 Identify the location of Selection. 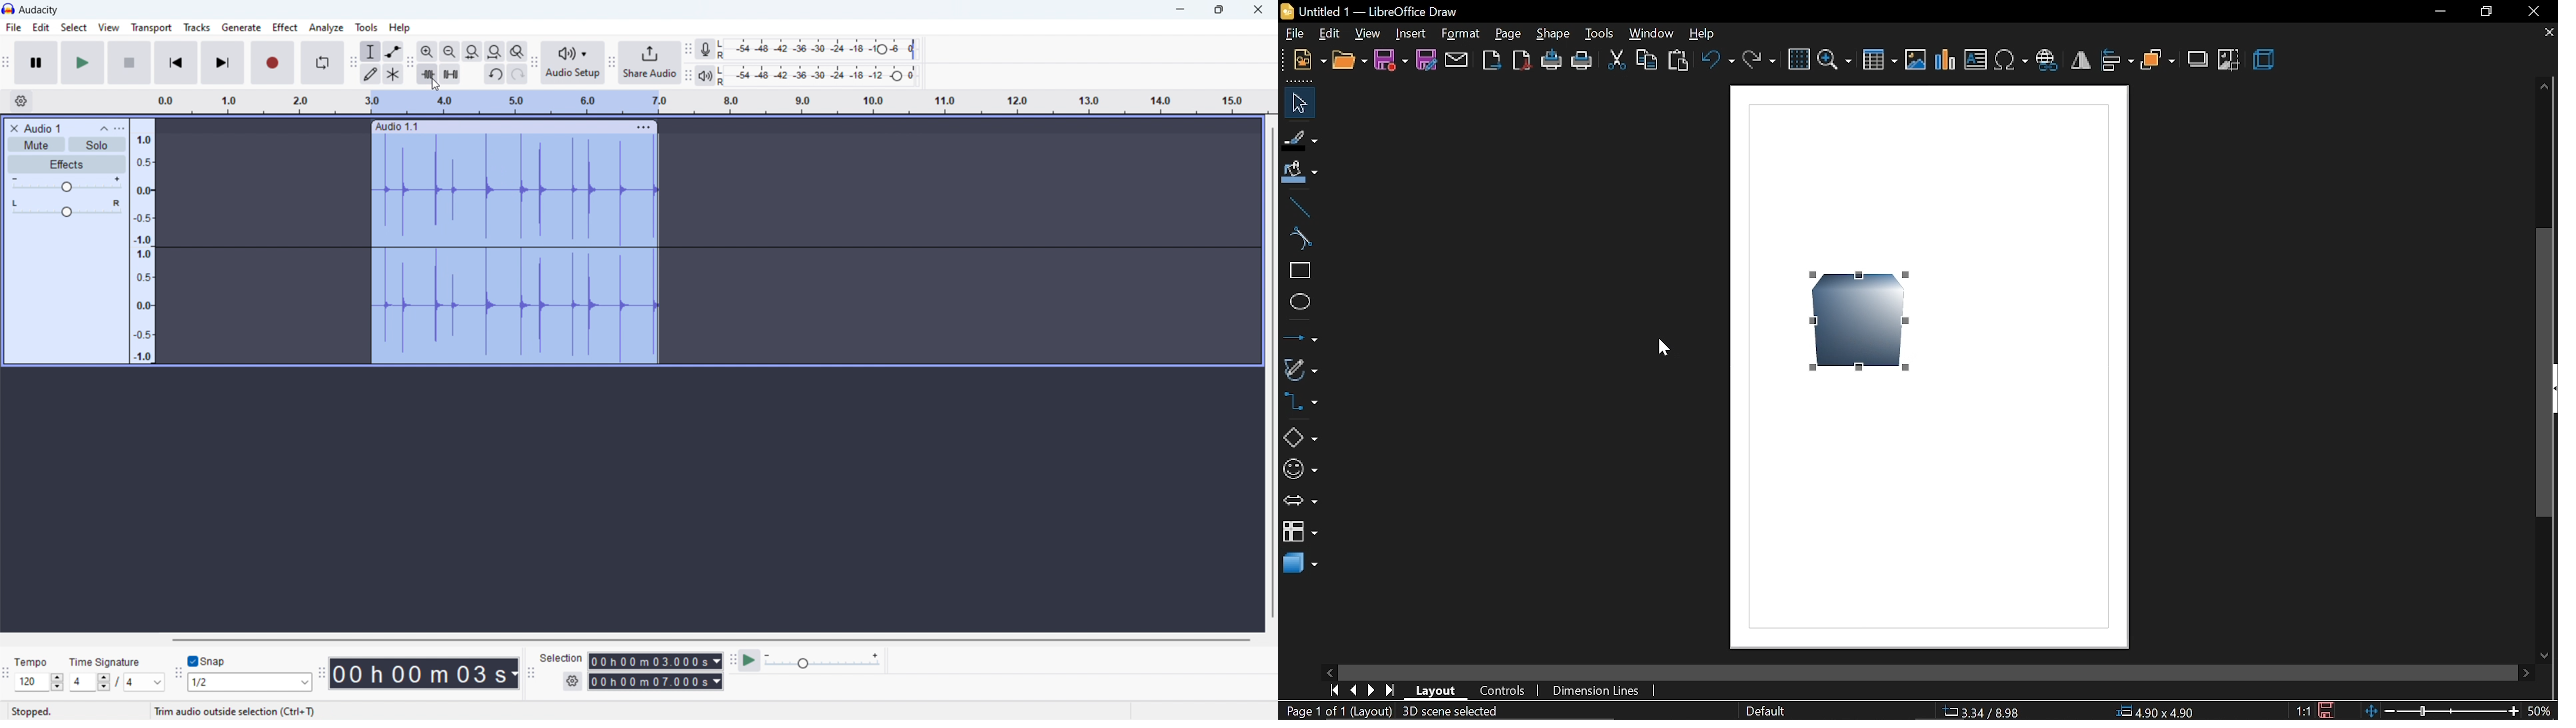
(563, 655).